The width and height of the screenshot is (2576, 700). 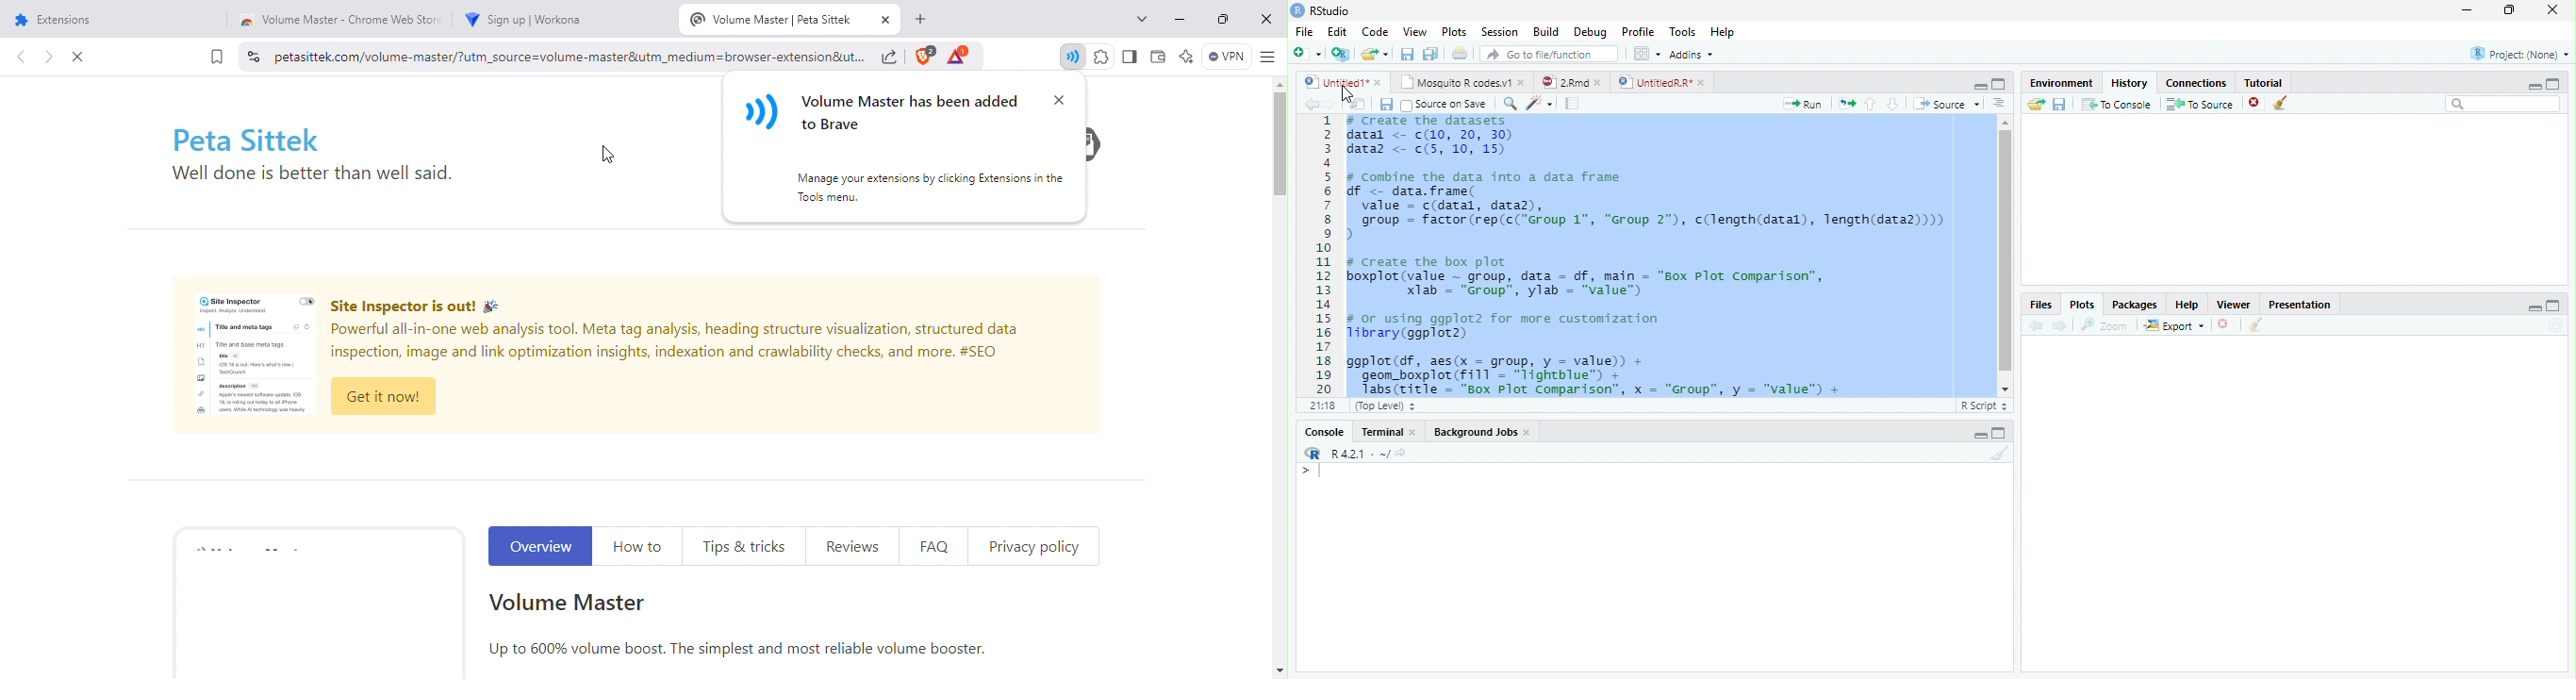 I want to click on To Source, so click(x=2201, y=104).